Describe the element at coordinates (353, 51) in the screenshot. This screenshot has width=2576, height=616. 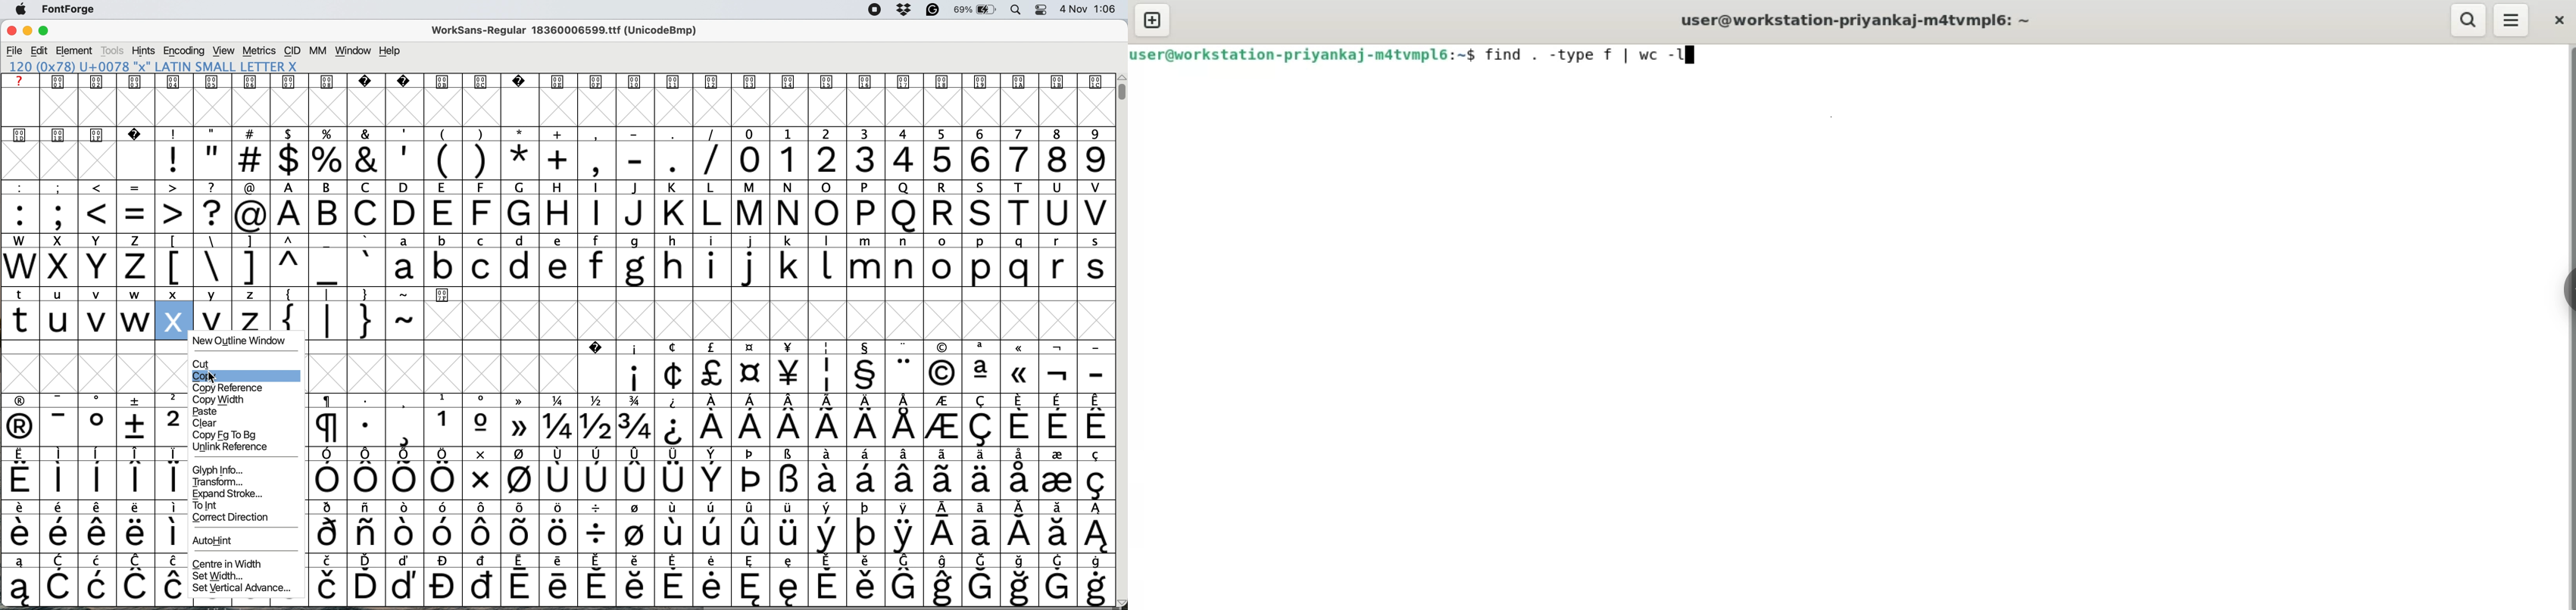
I see `window` at that location.